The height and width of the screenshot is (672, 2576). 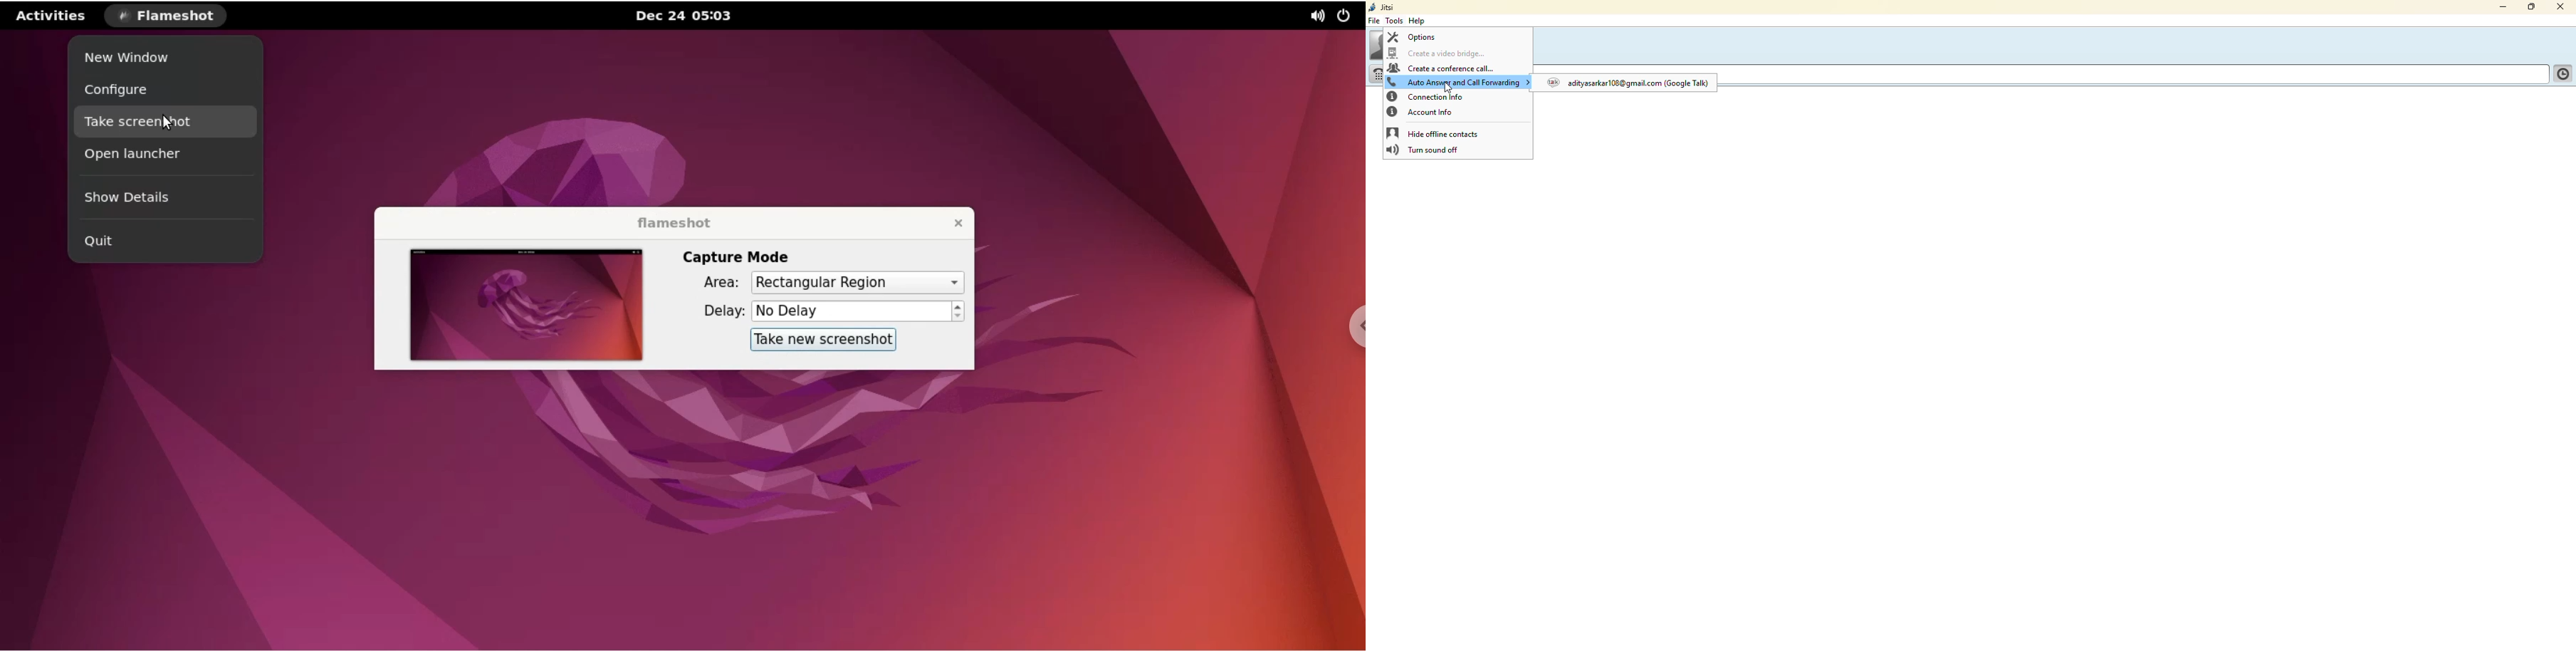 What do you see at coordinates (1435, 134) in the screenshot?
I see `hide offline contacts` at bounding box center [1435, 134].